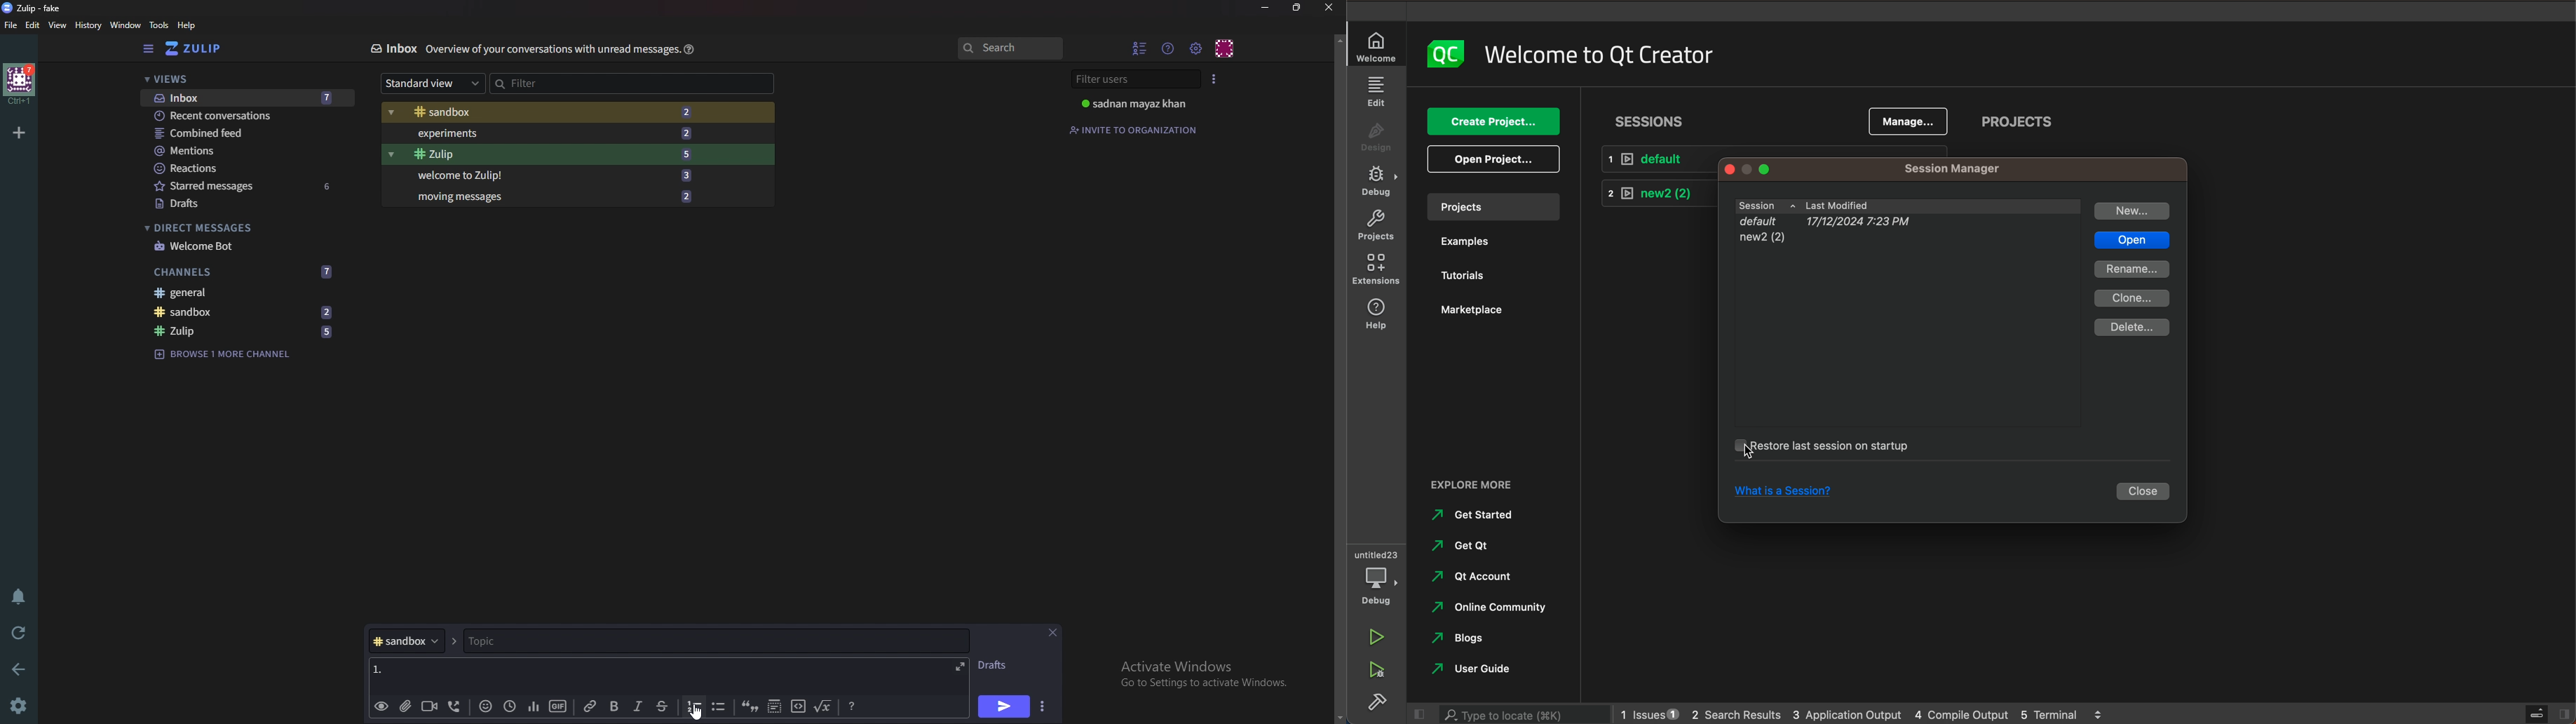 The height and width of the screenshot is (728, 2576). What do you see at coordinates (797, 708) in the screenshot?
I see `code` at bounding box center [797, 708].